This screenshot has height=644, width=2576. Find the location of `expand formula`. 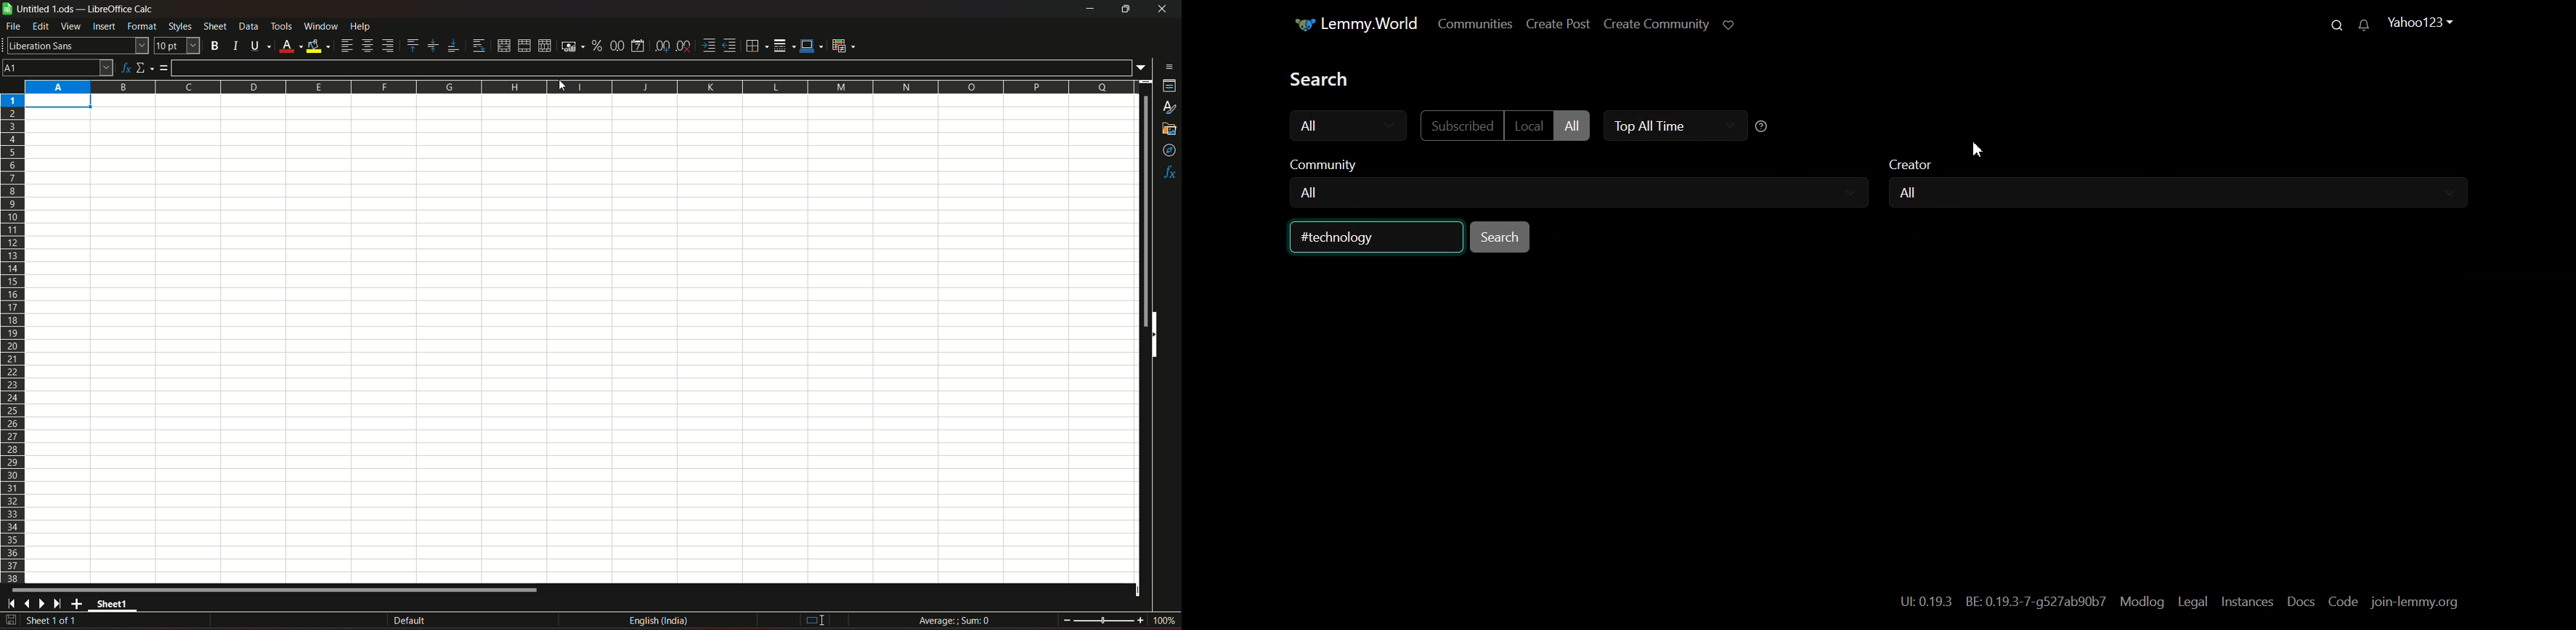

expand formula is located at coordinates (1143, 68).